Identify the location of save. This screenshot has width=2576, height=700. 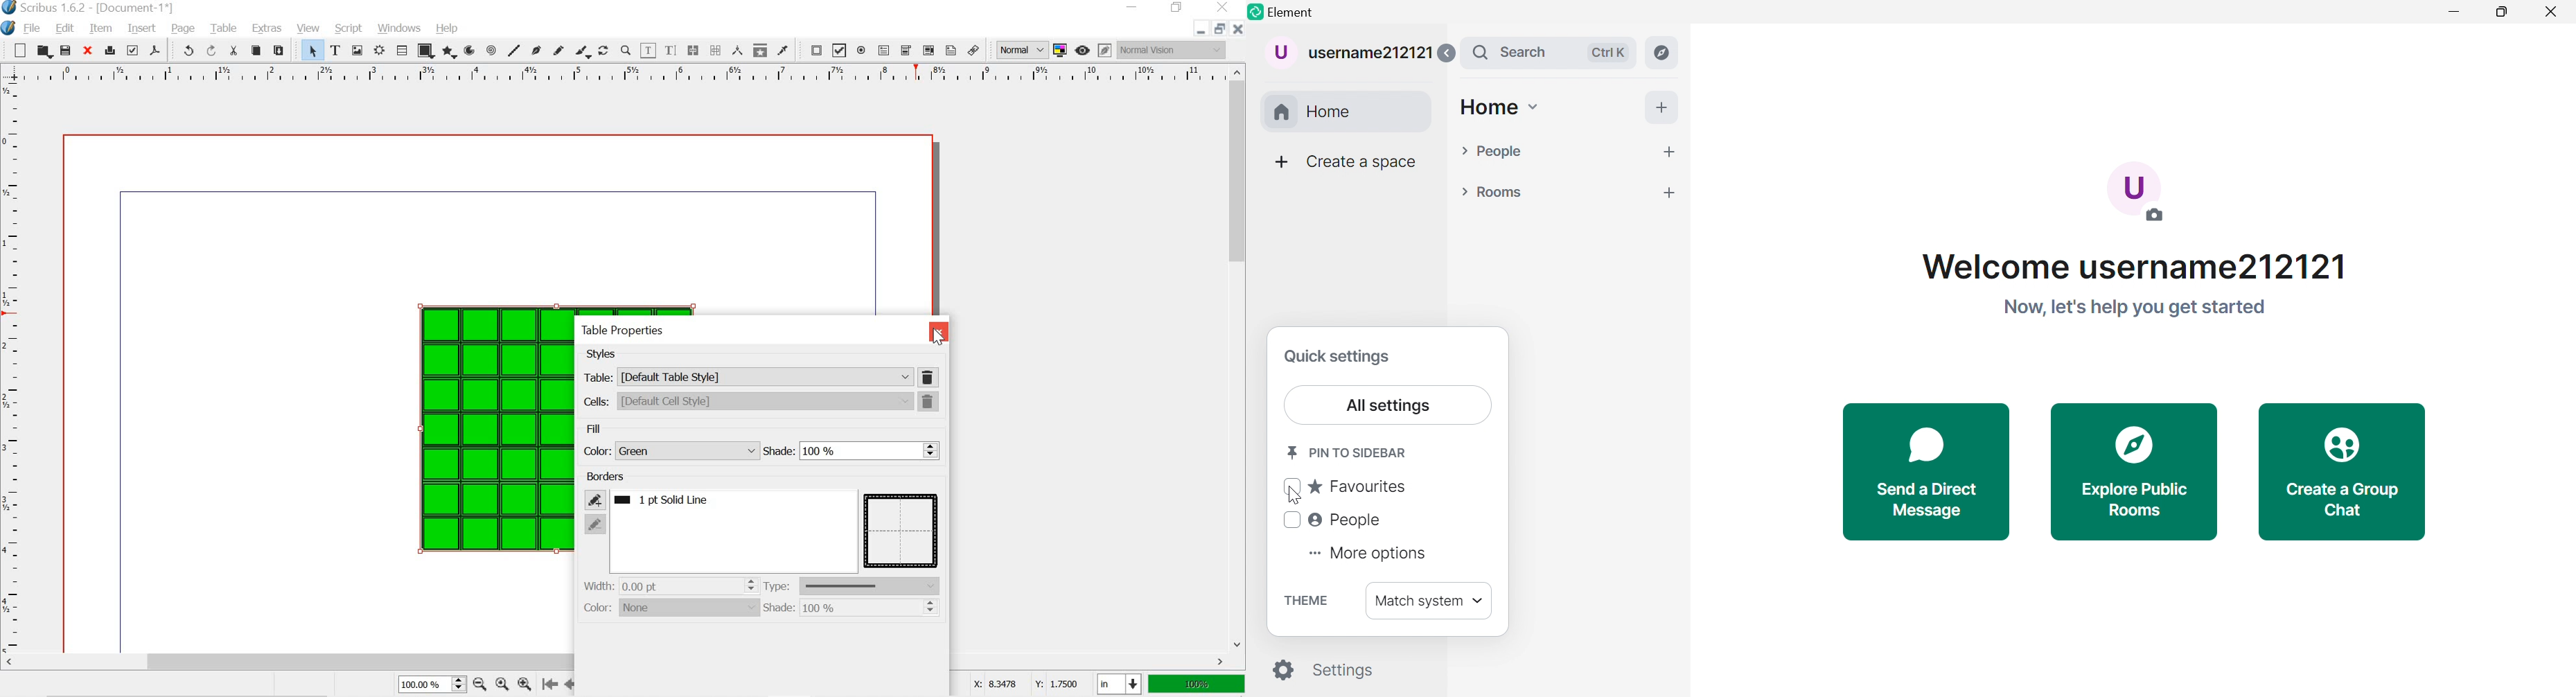
(66, 50).